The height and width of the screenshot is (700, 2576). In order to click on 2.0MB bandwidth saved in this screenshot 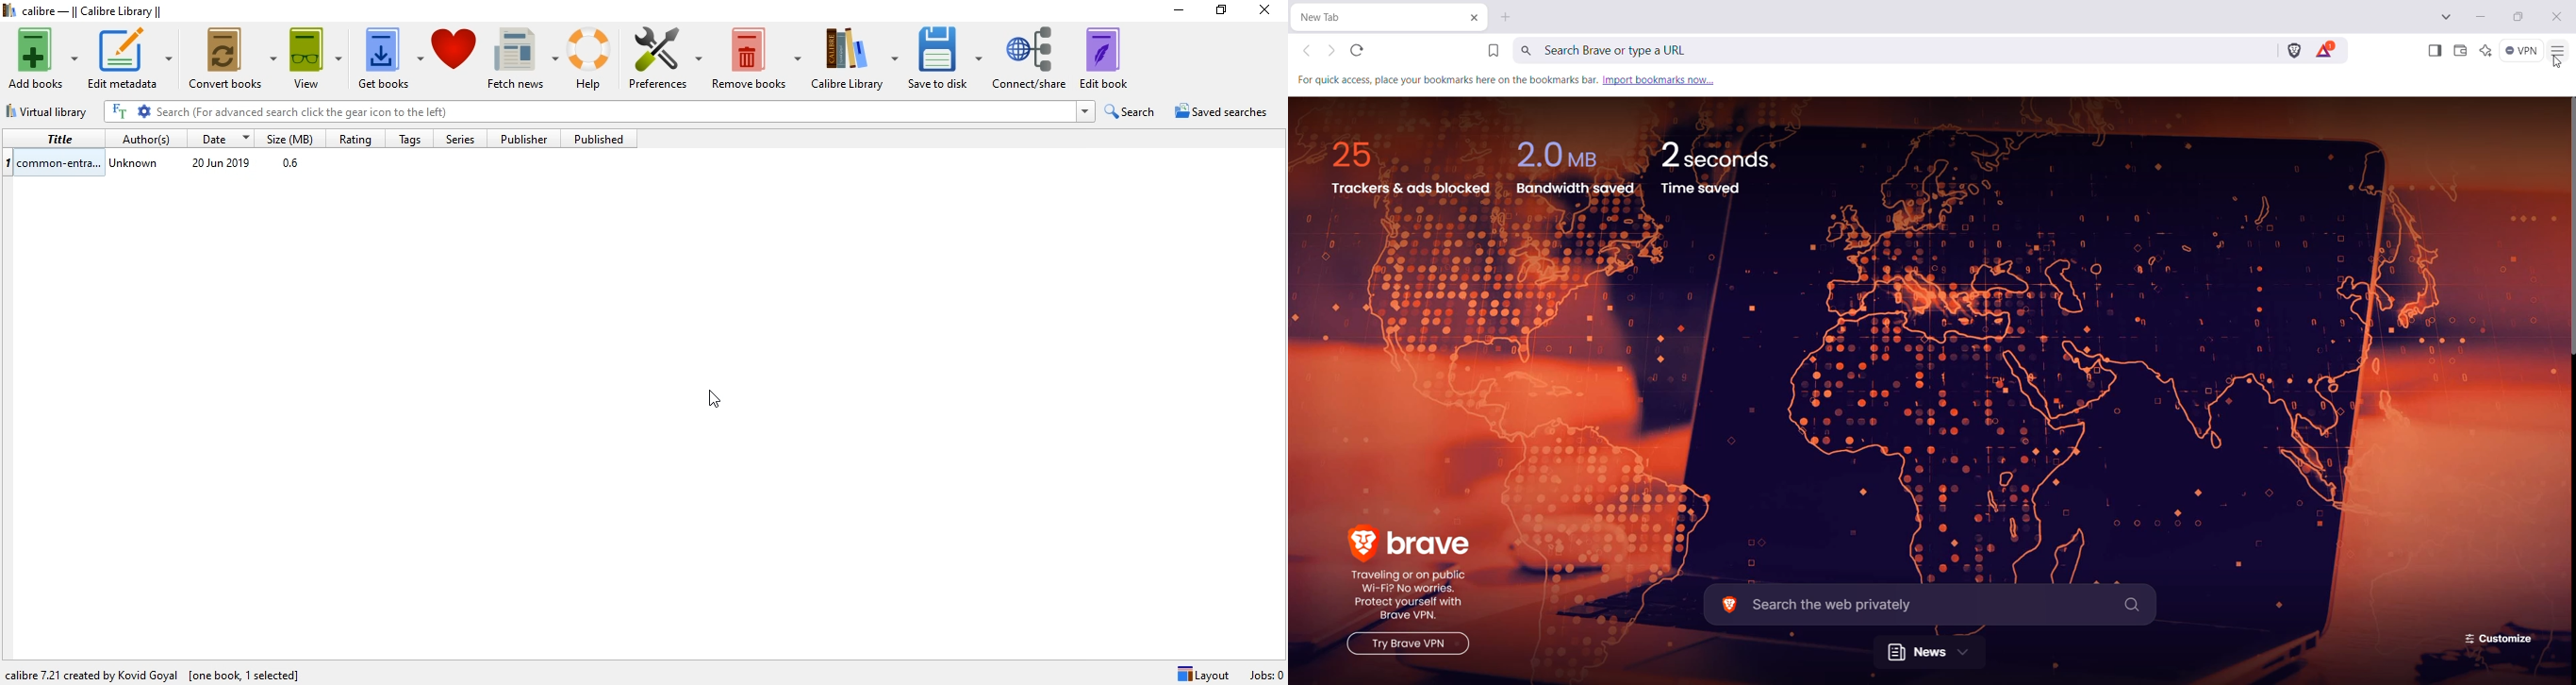, I will do `click(1575, 169)`.